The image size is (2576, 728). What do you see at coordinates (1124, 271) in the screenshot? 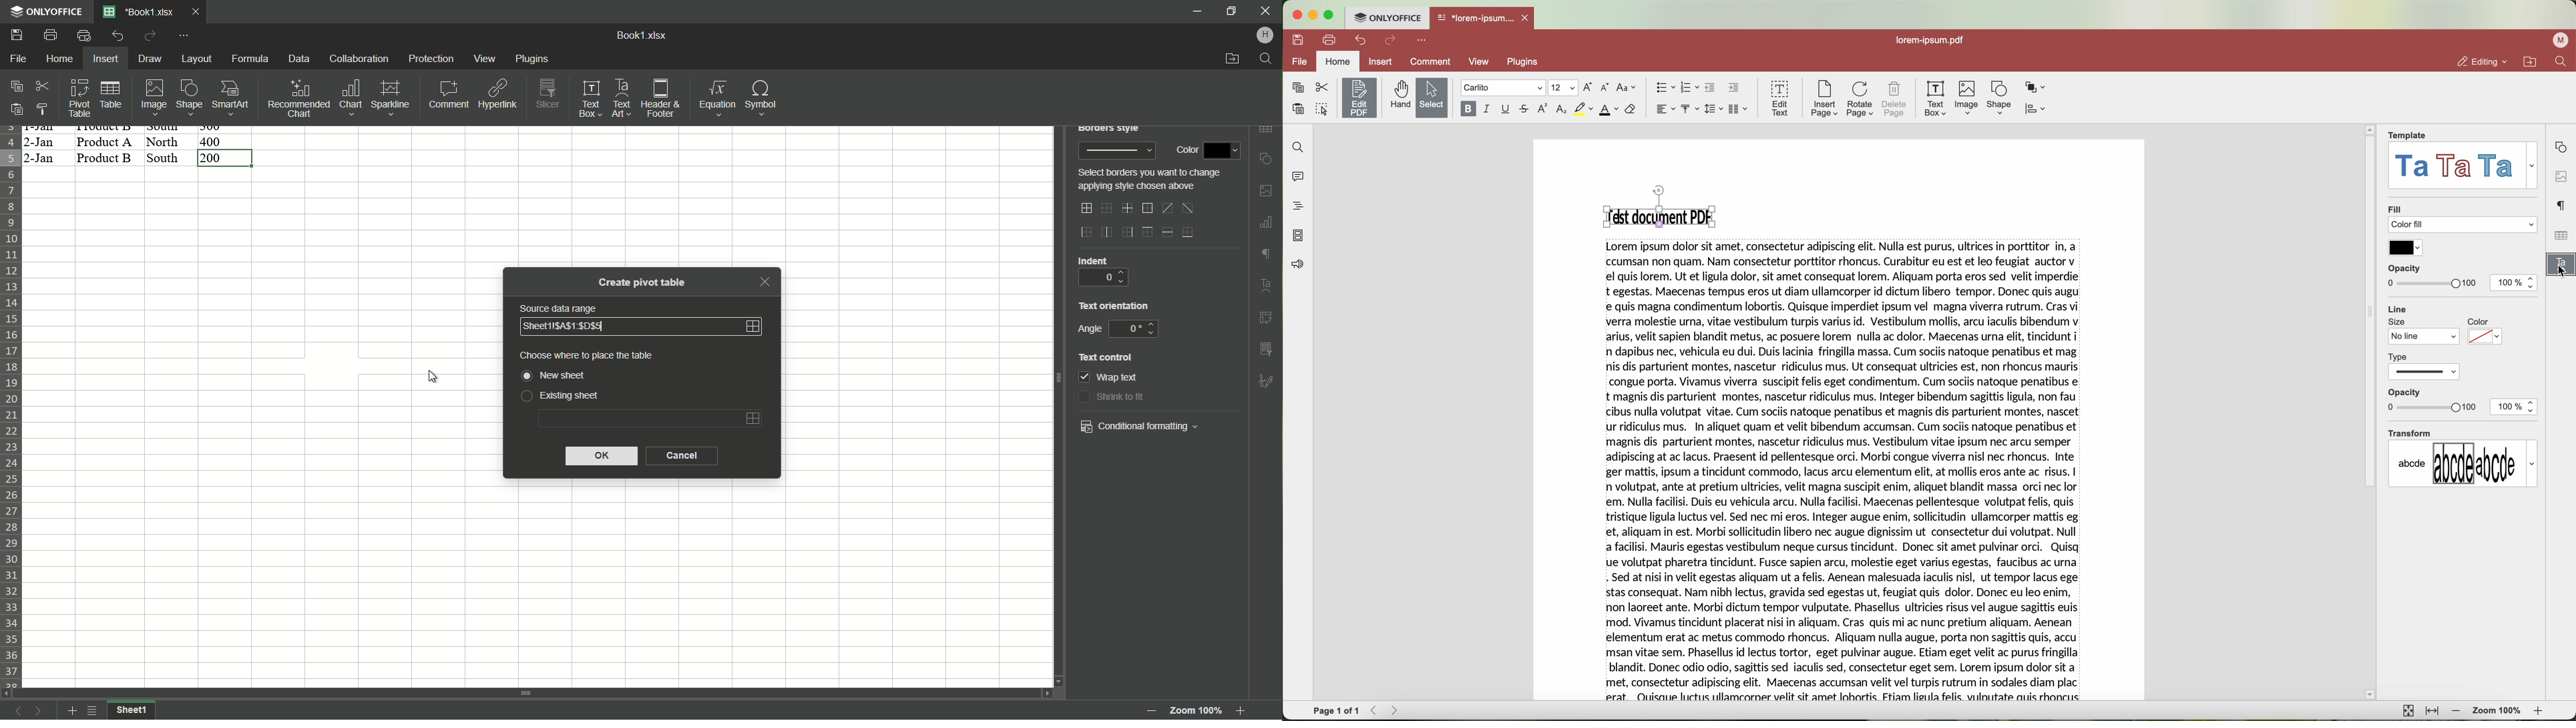
I see `up` at bounding box center [1124, 271].